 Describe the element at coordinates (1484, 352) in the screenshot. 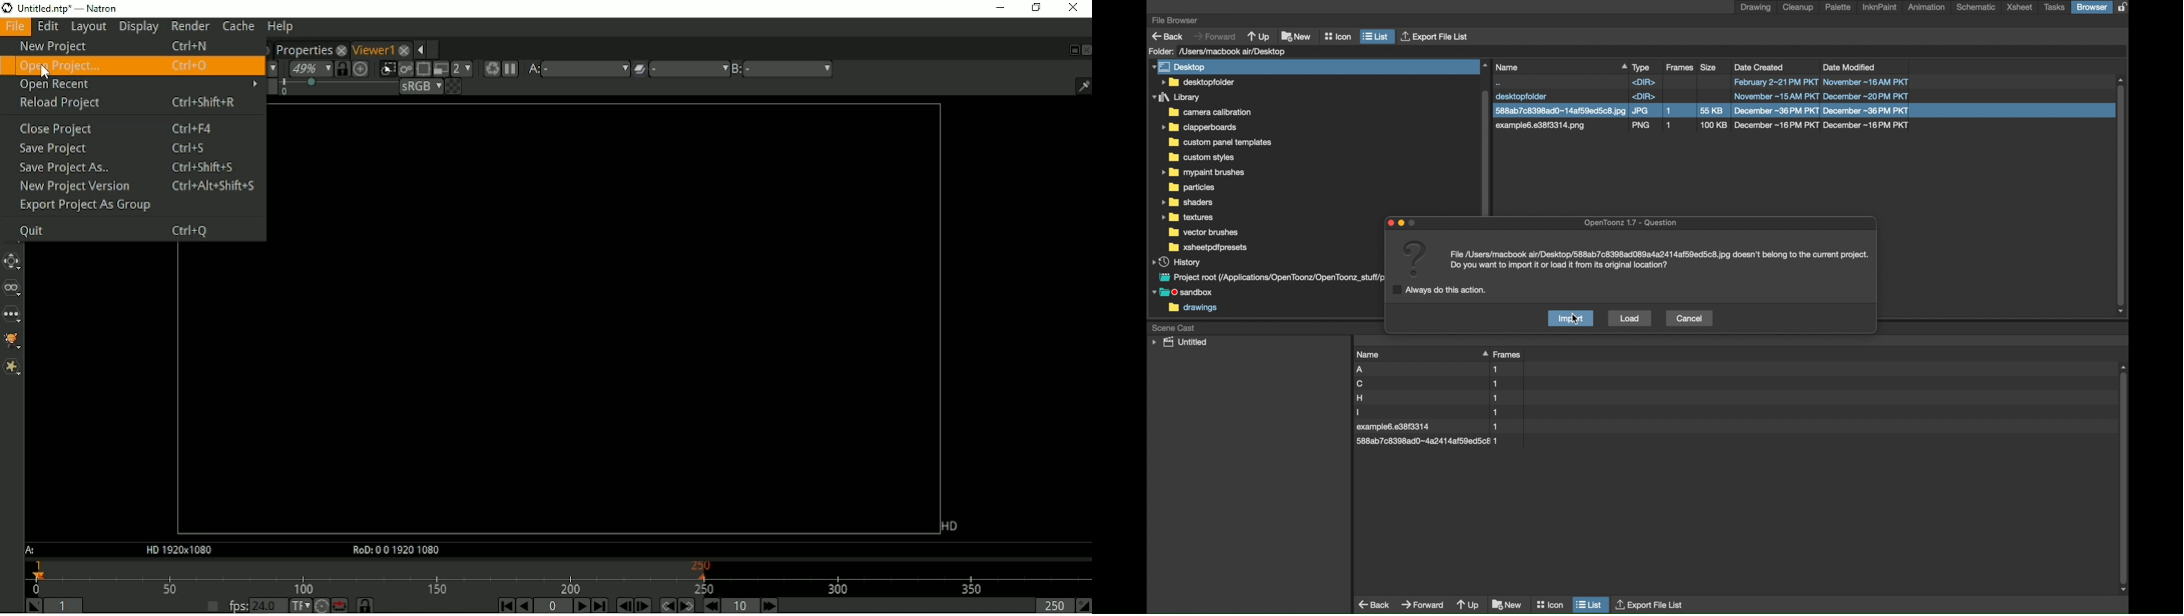

I see `drag handle` at that location.